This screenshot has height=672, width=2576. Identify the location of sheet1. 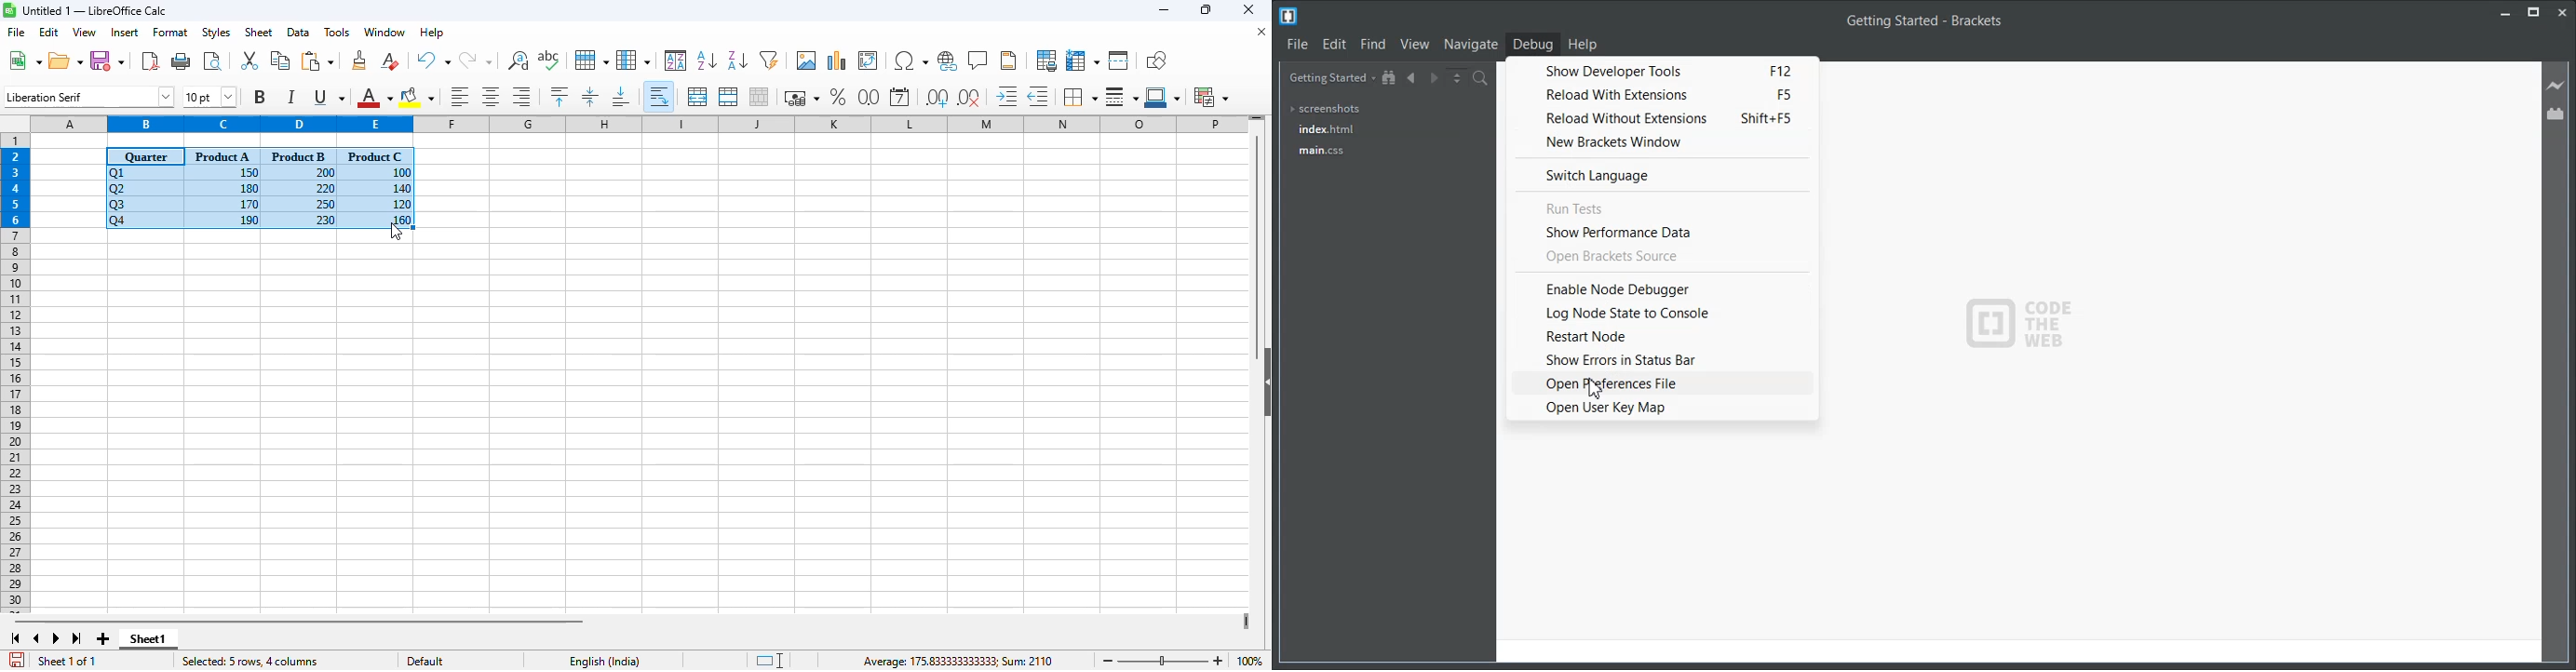
(148, 639).